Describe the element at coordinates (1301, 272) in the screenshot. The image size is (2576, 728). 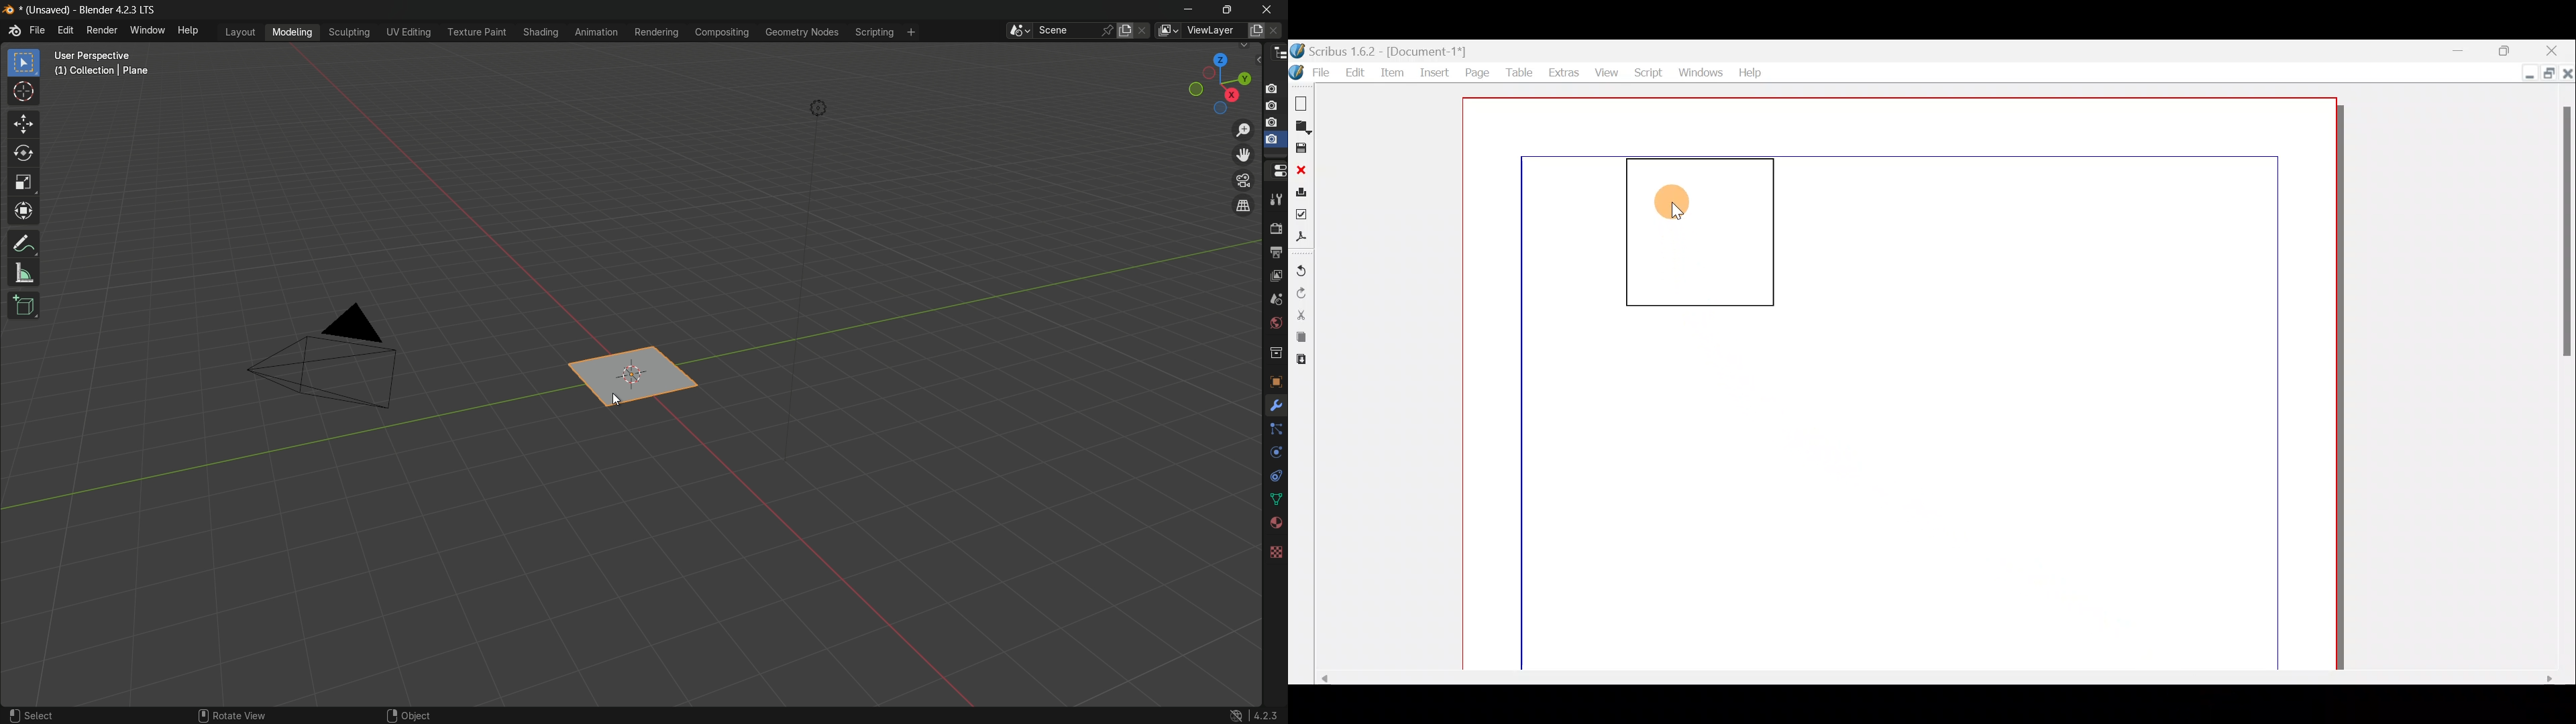
I see `Undo` at that location.